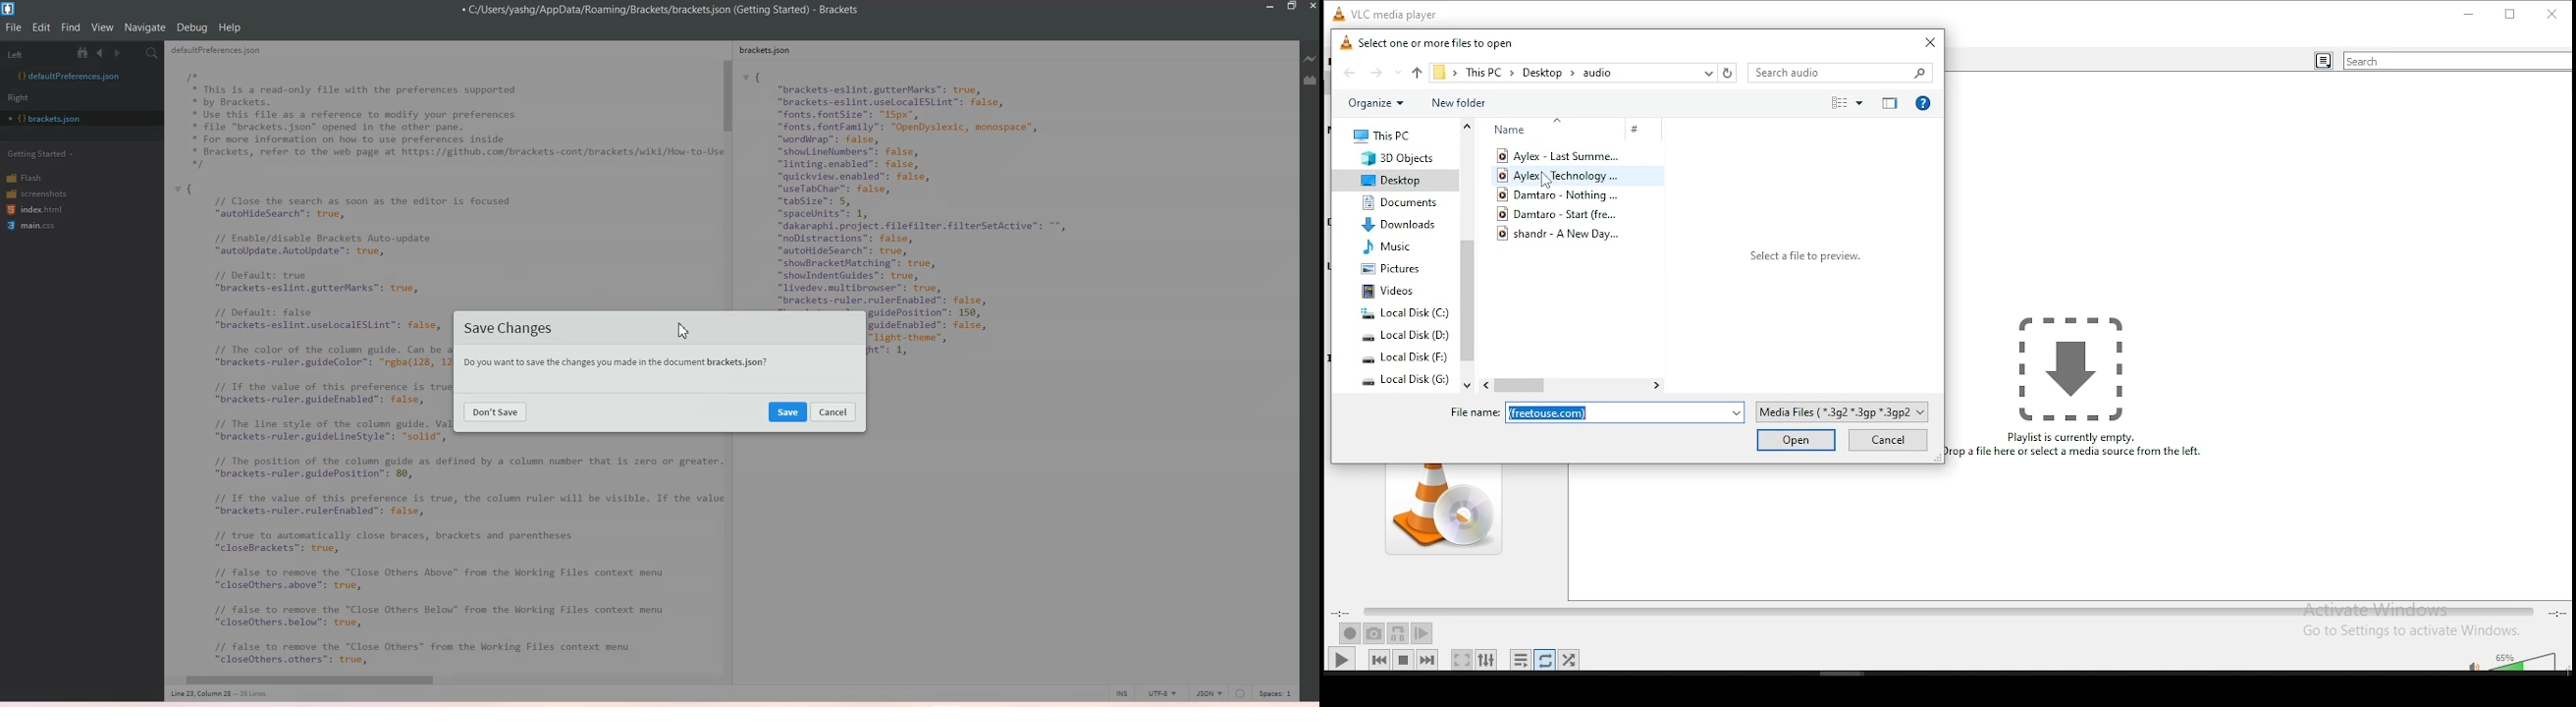 The width and height of the screenshot is (2576, 728). I want to click on search bar, so click(1844, 73).